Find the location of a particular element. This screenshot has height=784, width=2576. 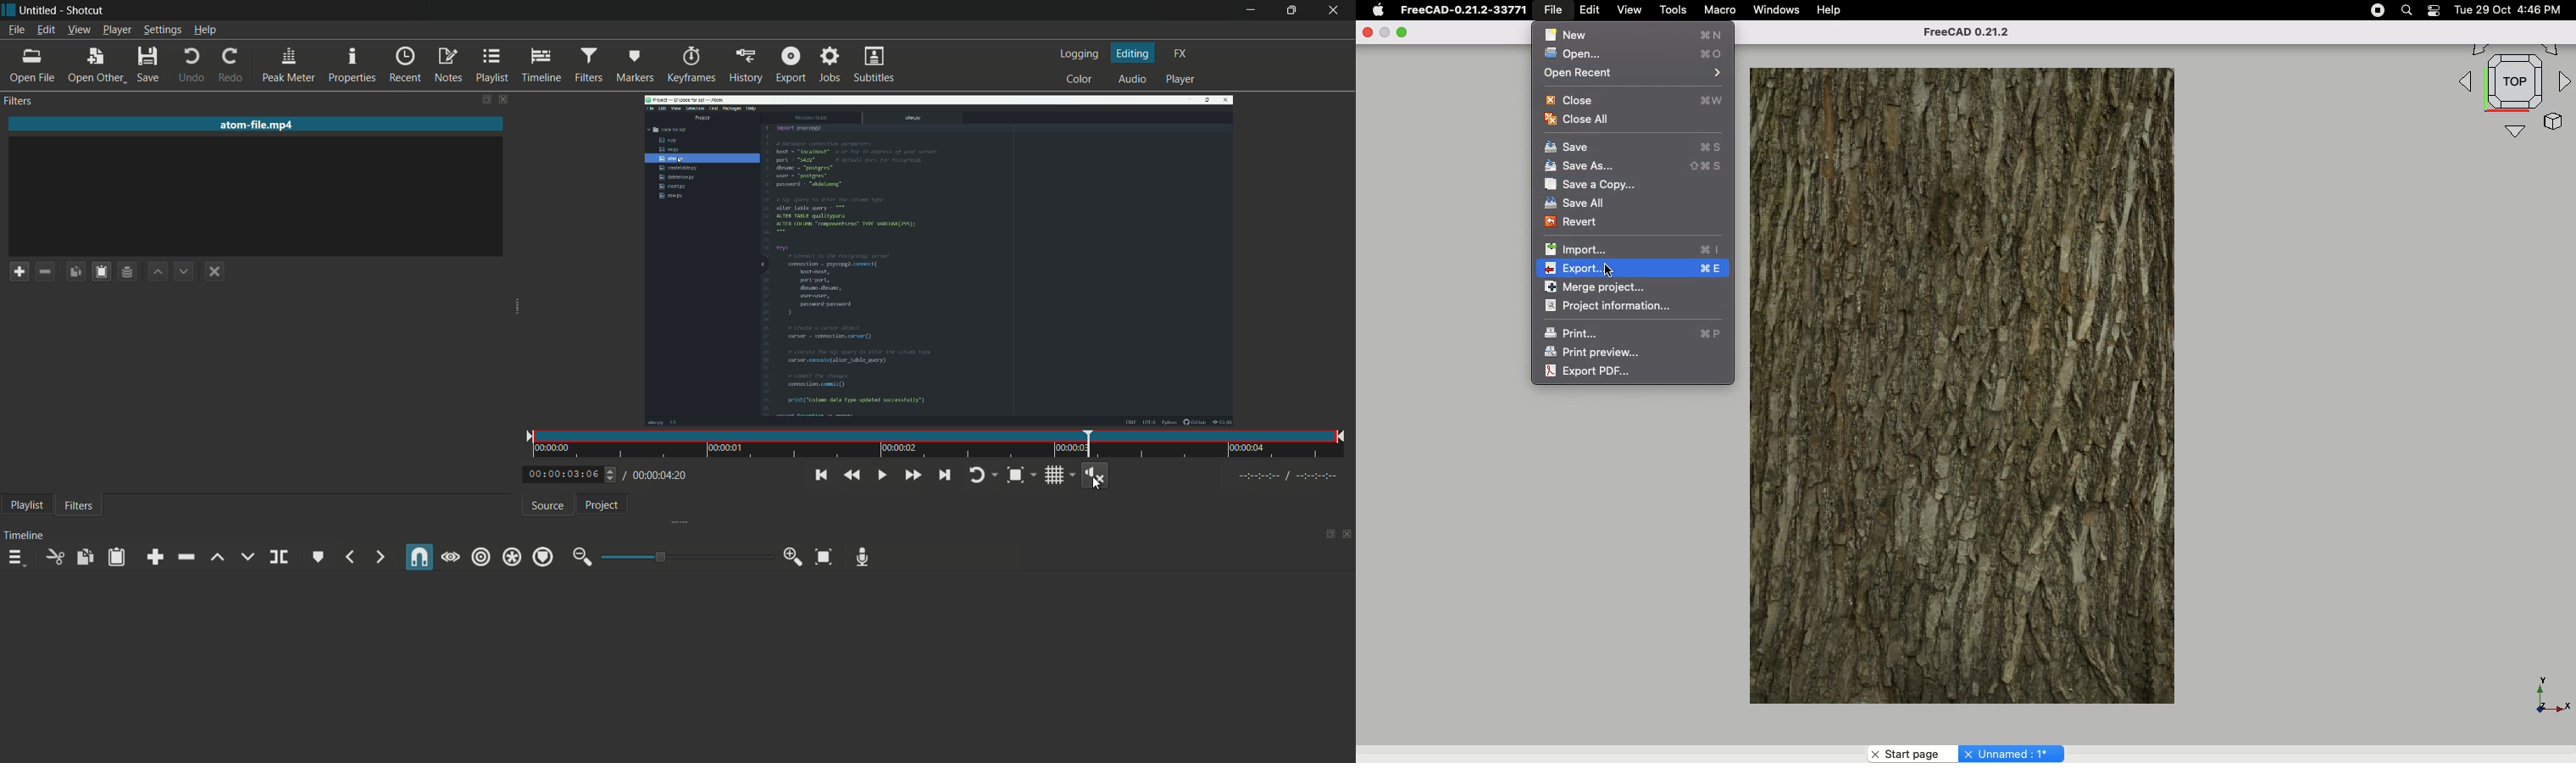

Start page is located at coordinates (1912, 754).